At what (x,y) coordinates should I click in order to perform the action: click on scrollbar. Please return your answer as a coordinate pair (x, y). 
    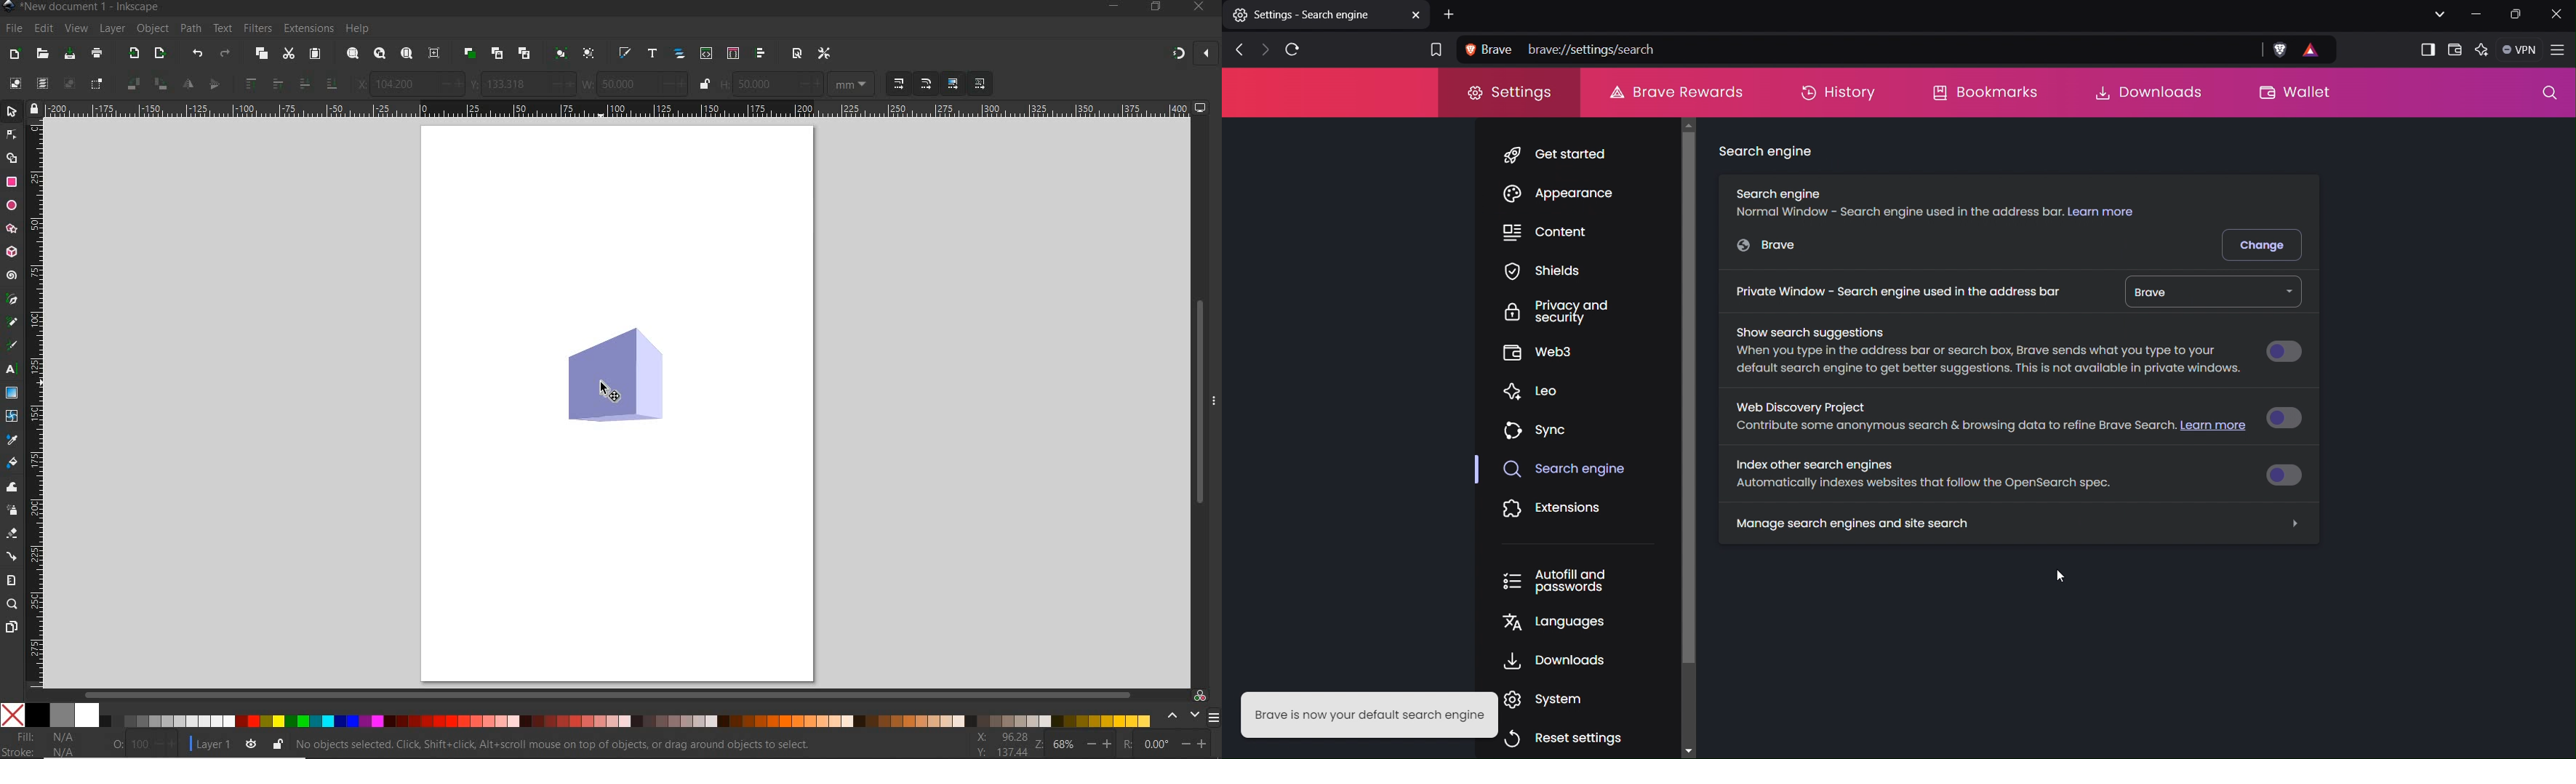
    Looking at the image, I should click on (1196, 401).